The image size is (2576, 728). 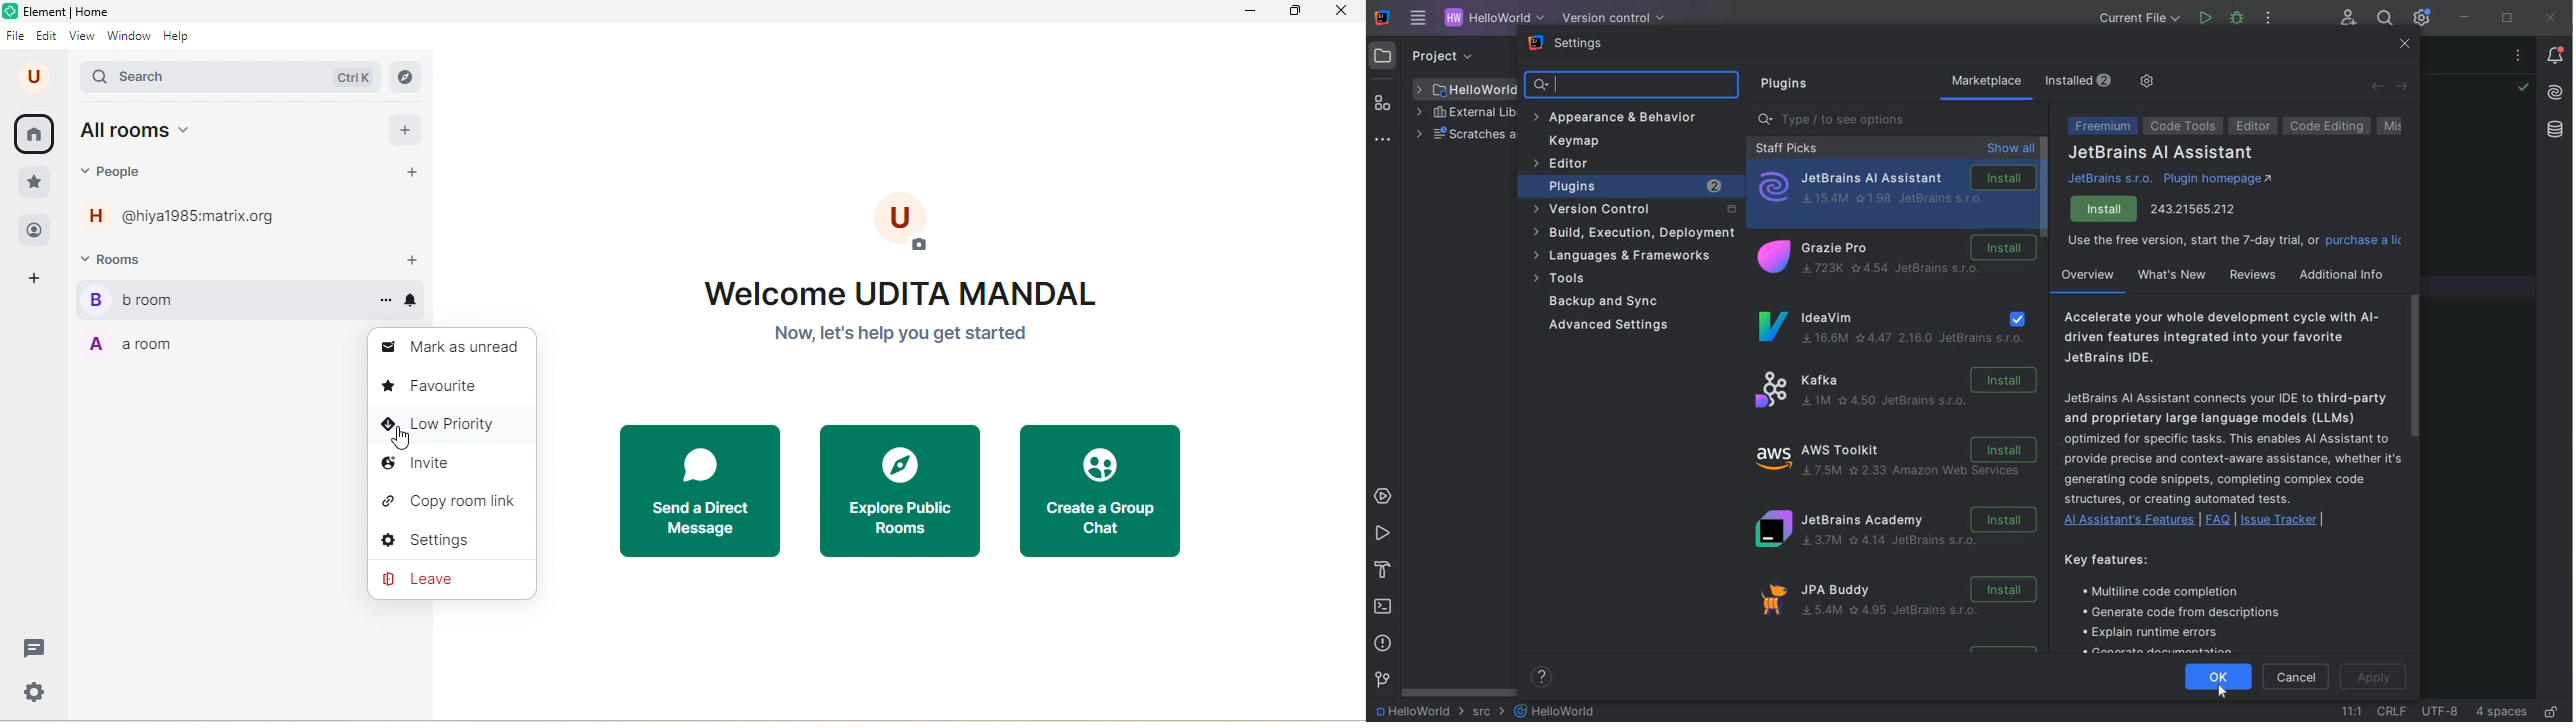 What do you see at coordinates (37, 186) in the screenshot?
I see `favorite` at bounding box center [37, 186].